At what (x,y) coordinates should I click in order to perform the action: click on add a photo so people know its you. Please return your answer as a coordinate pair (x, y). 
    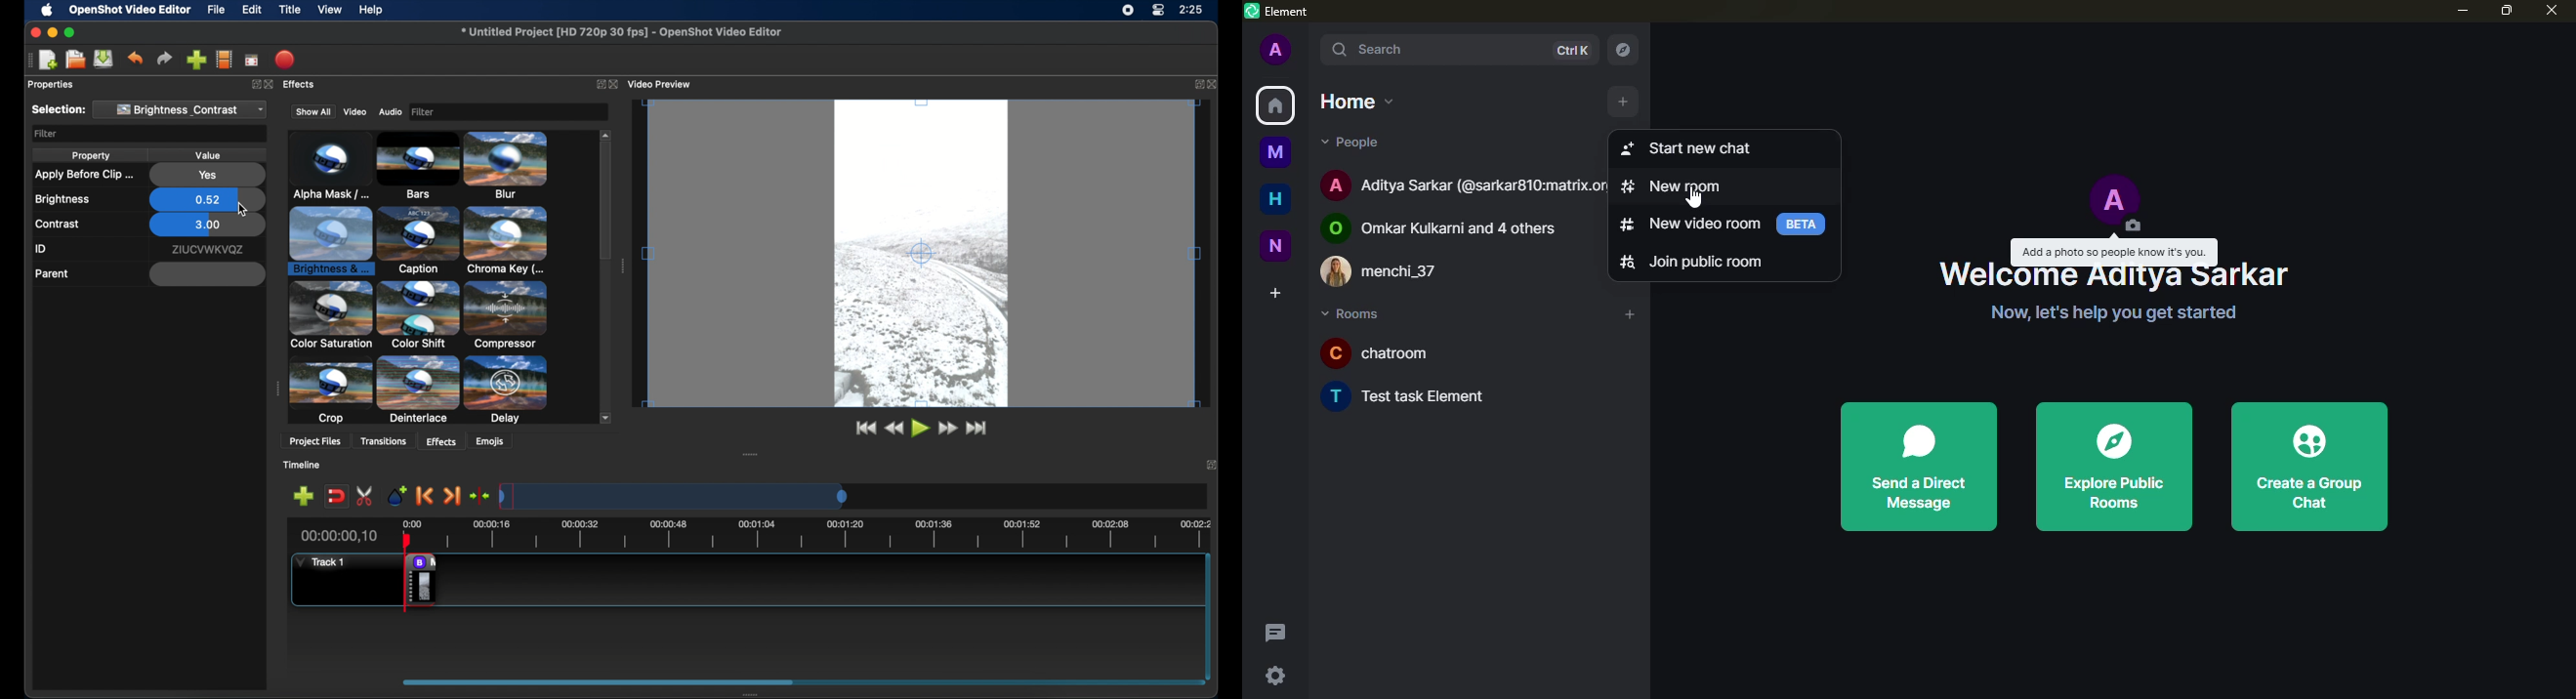
    Looking at the image, I should click on (2113, 252).